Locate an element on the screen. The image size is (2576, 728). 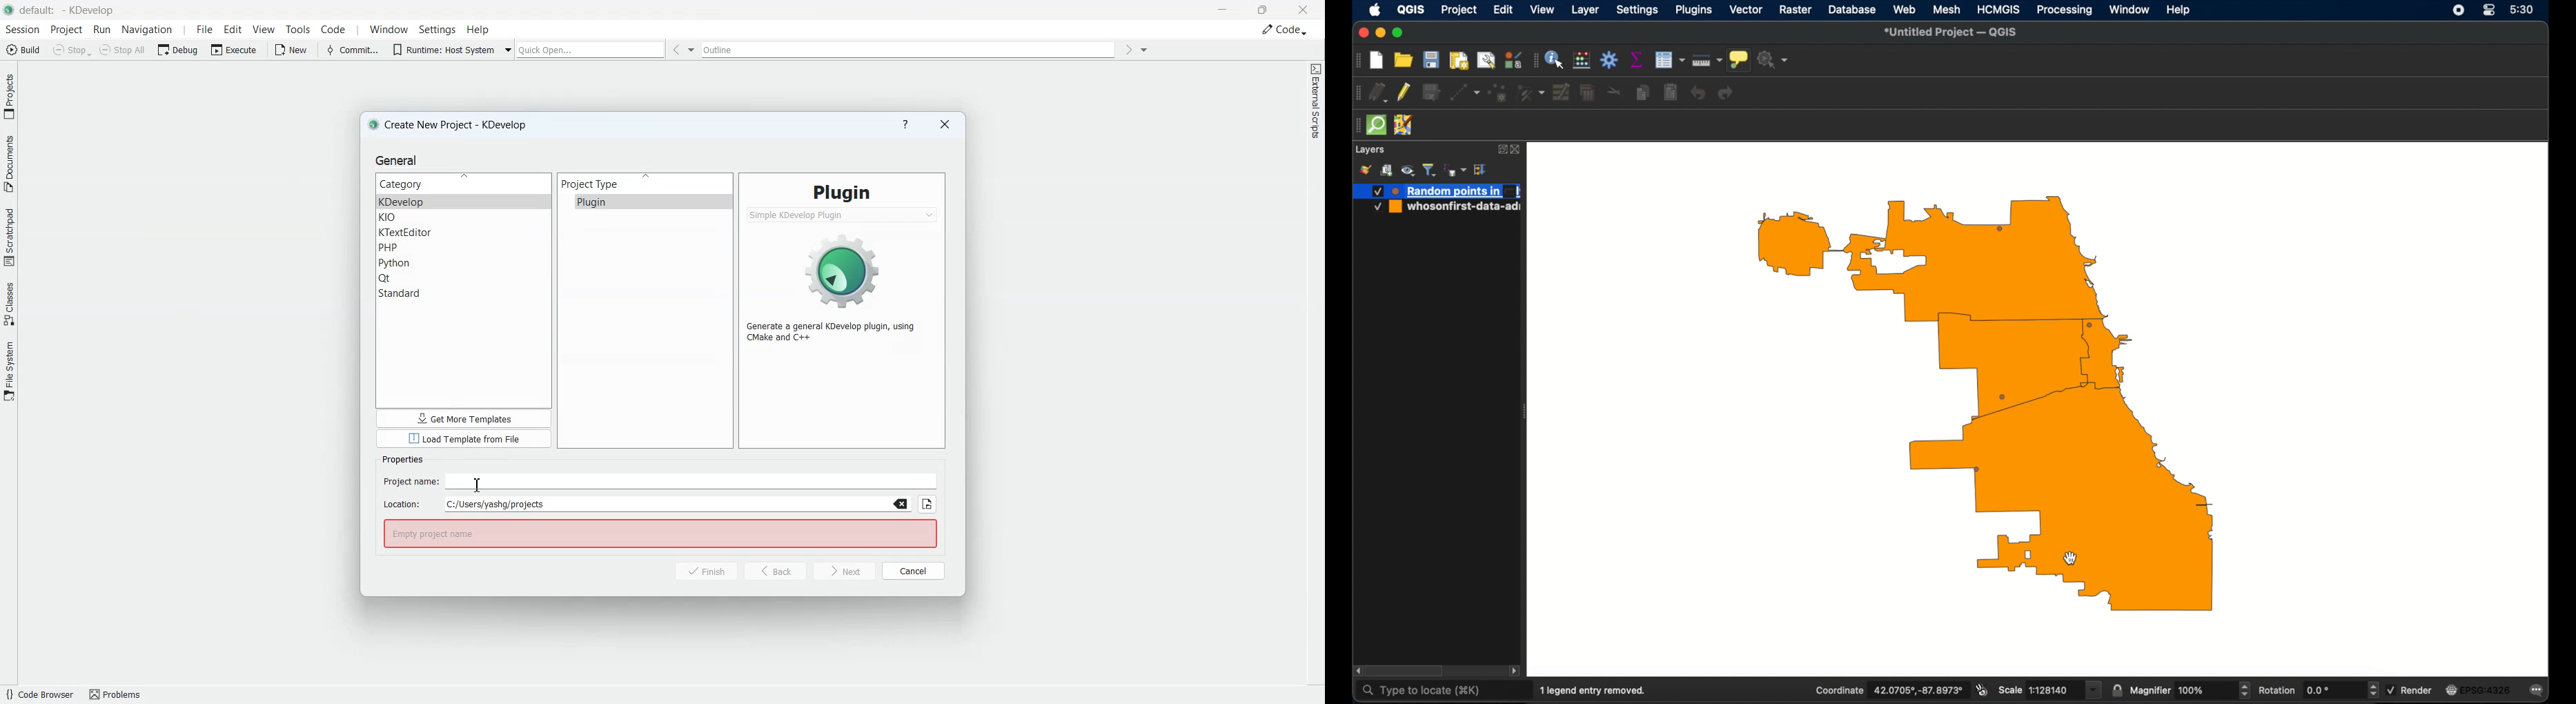
Navigation is located at coordinates (149, 30).